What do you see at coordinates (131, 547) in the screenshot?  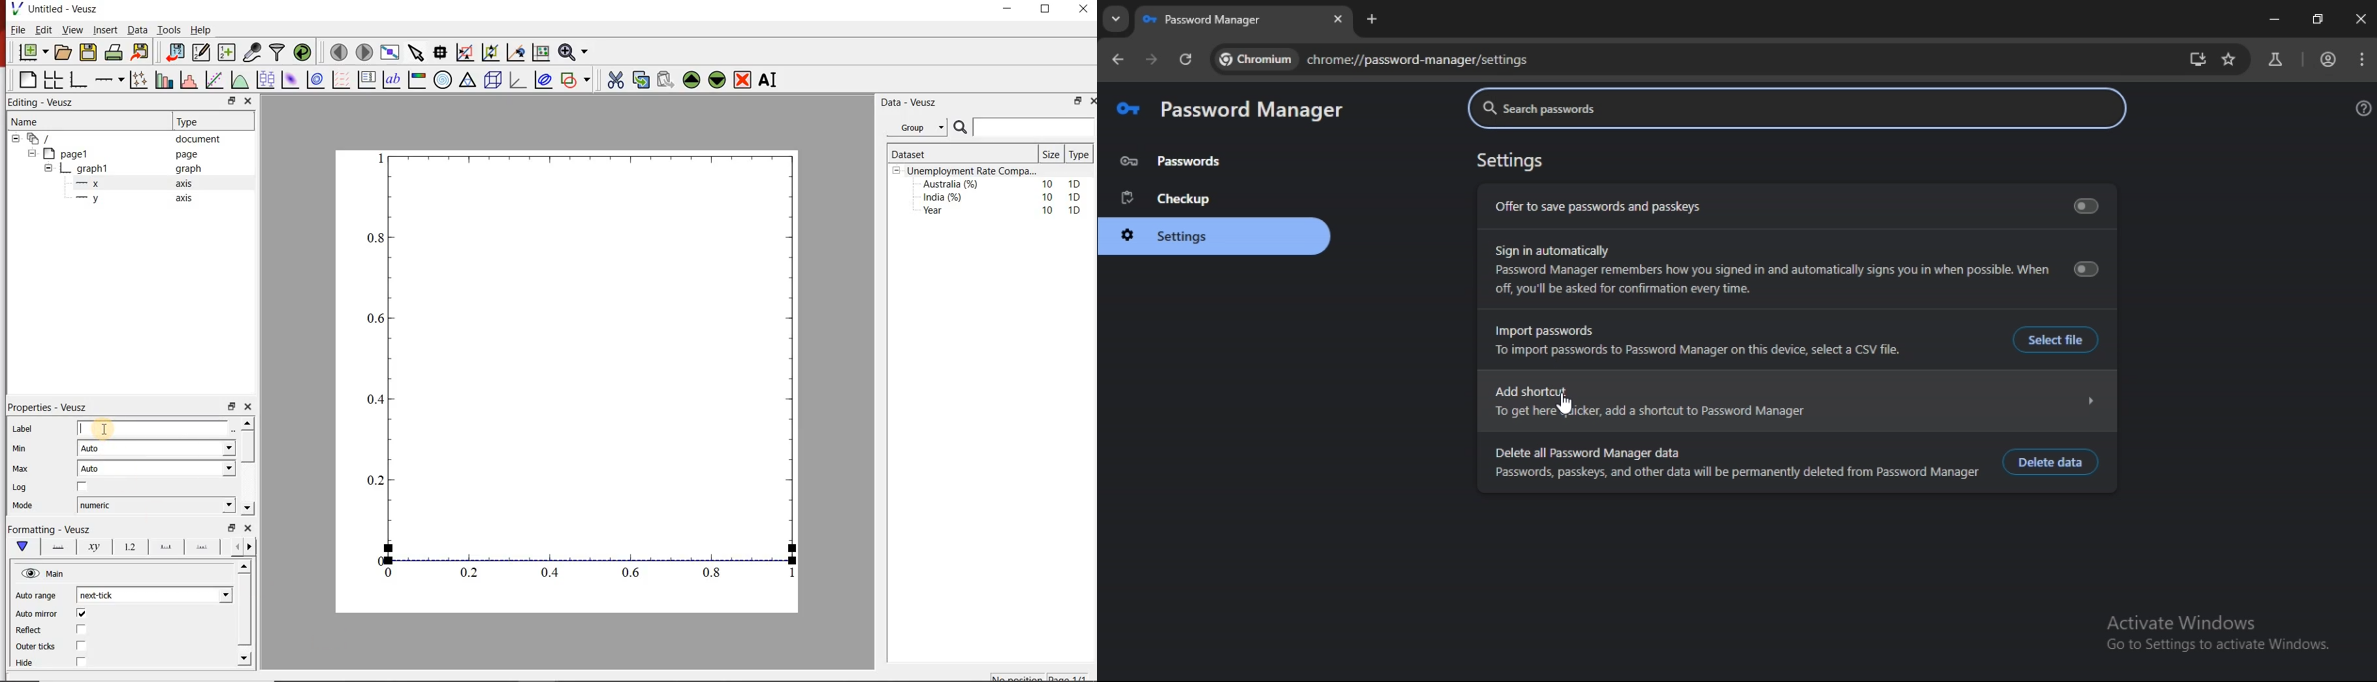 I see `tick labels` at bounding box center [131, 547].